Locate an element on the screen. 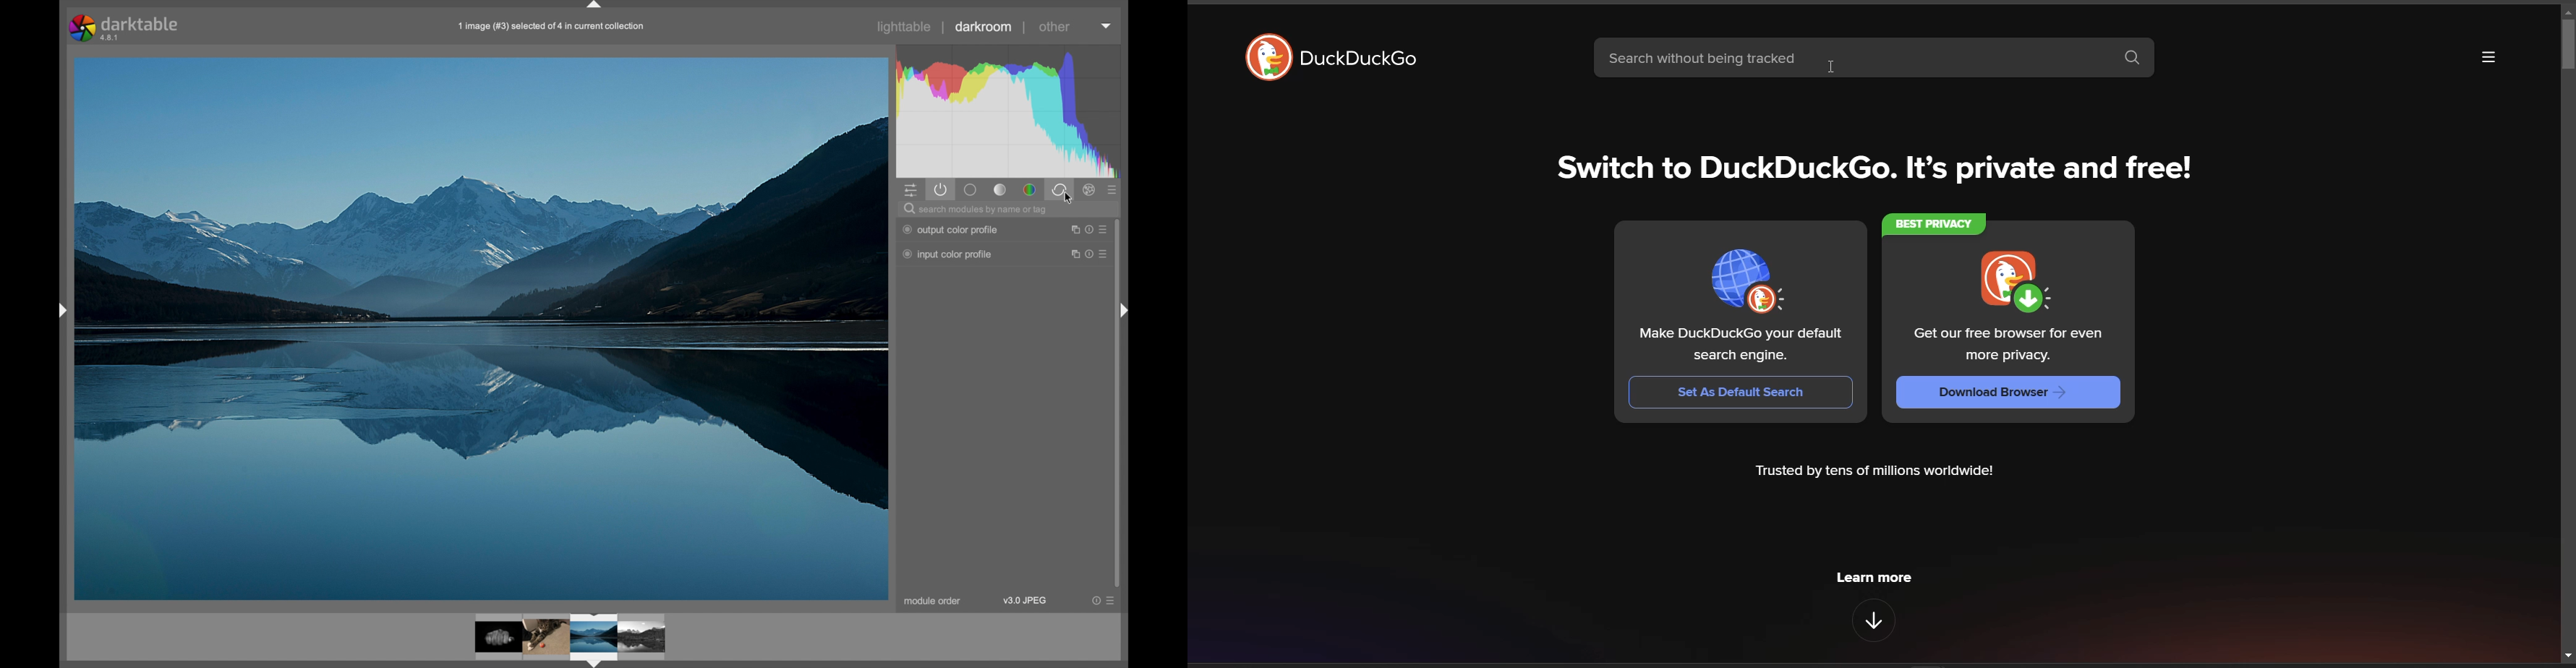 Image resolution: width=2576 pixels, height=672 pixels. Switch to DuckDuckGo. It’s private and free! is located at coordinates (1872, 168).